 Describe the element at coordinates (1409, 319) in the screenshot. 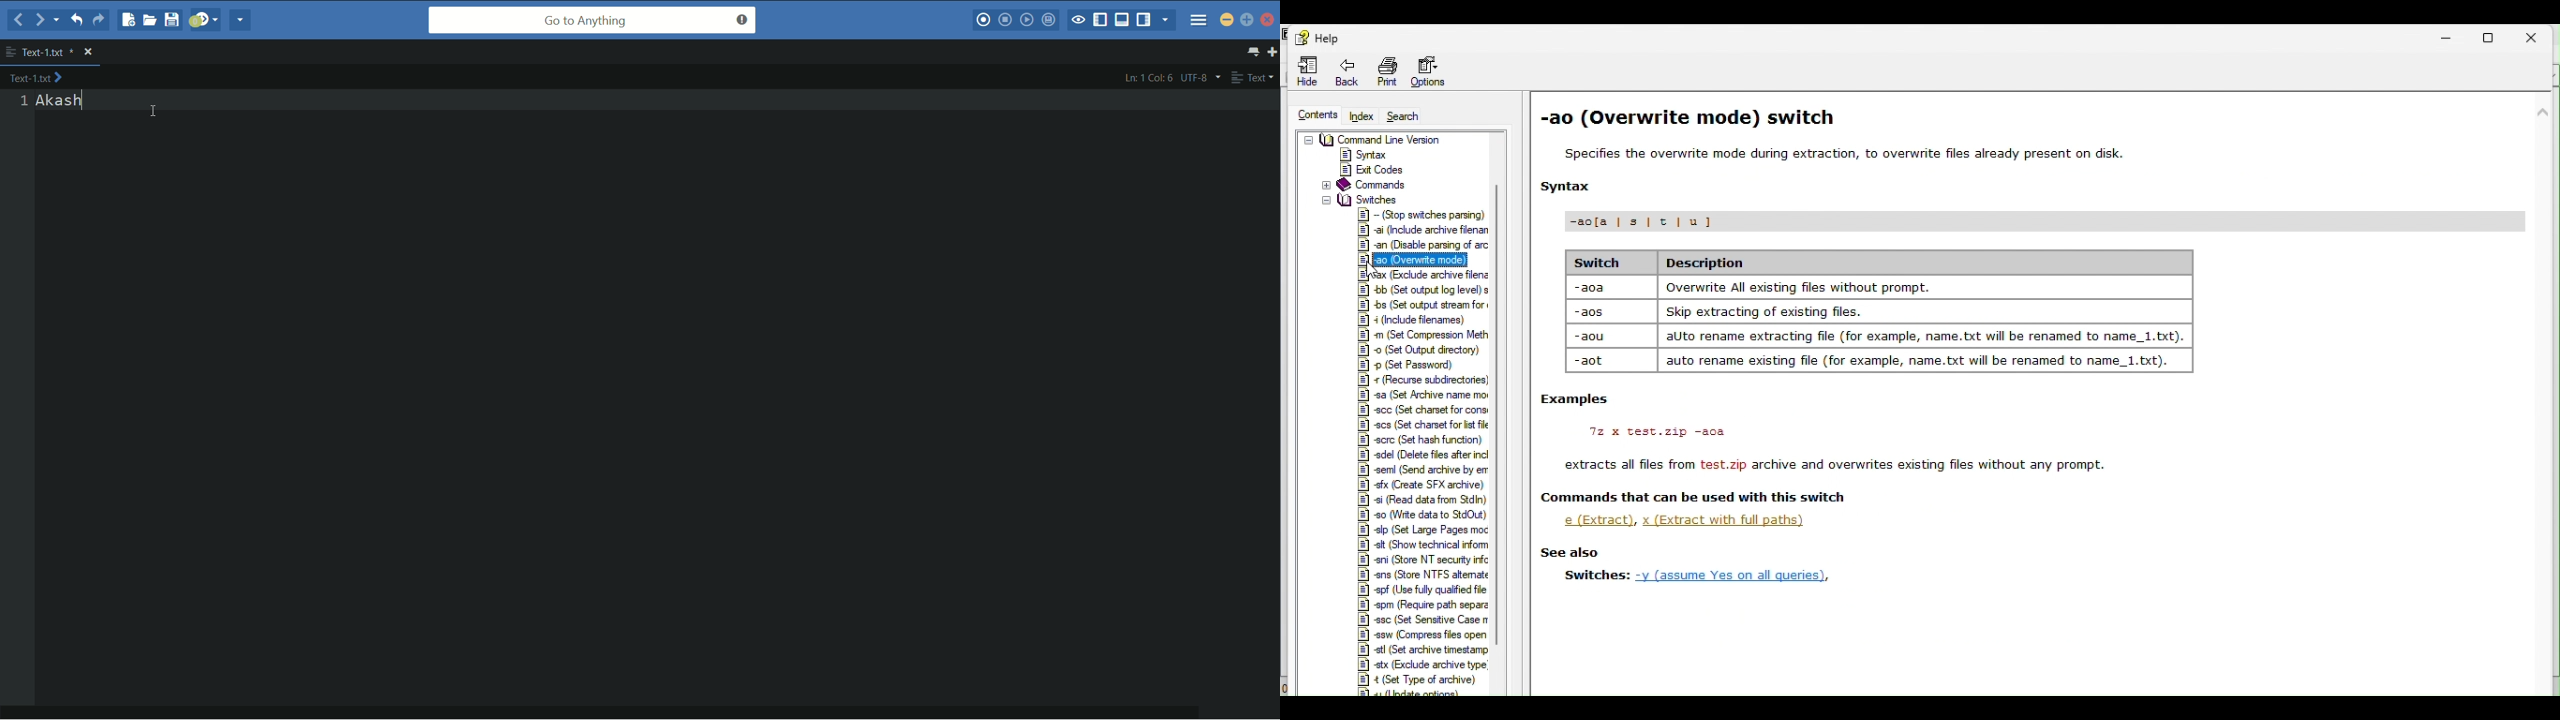

I see `#4 (Include filenames)` at that location.